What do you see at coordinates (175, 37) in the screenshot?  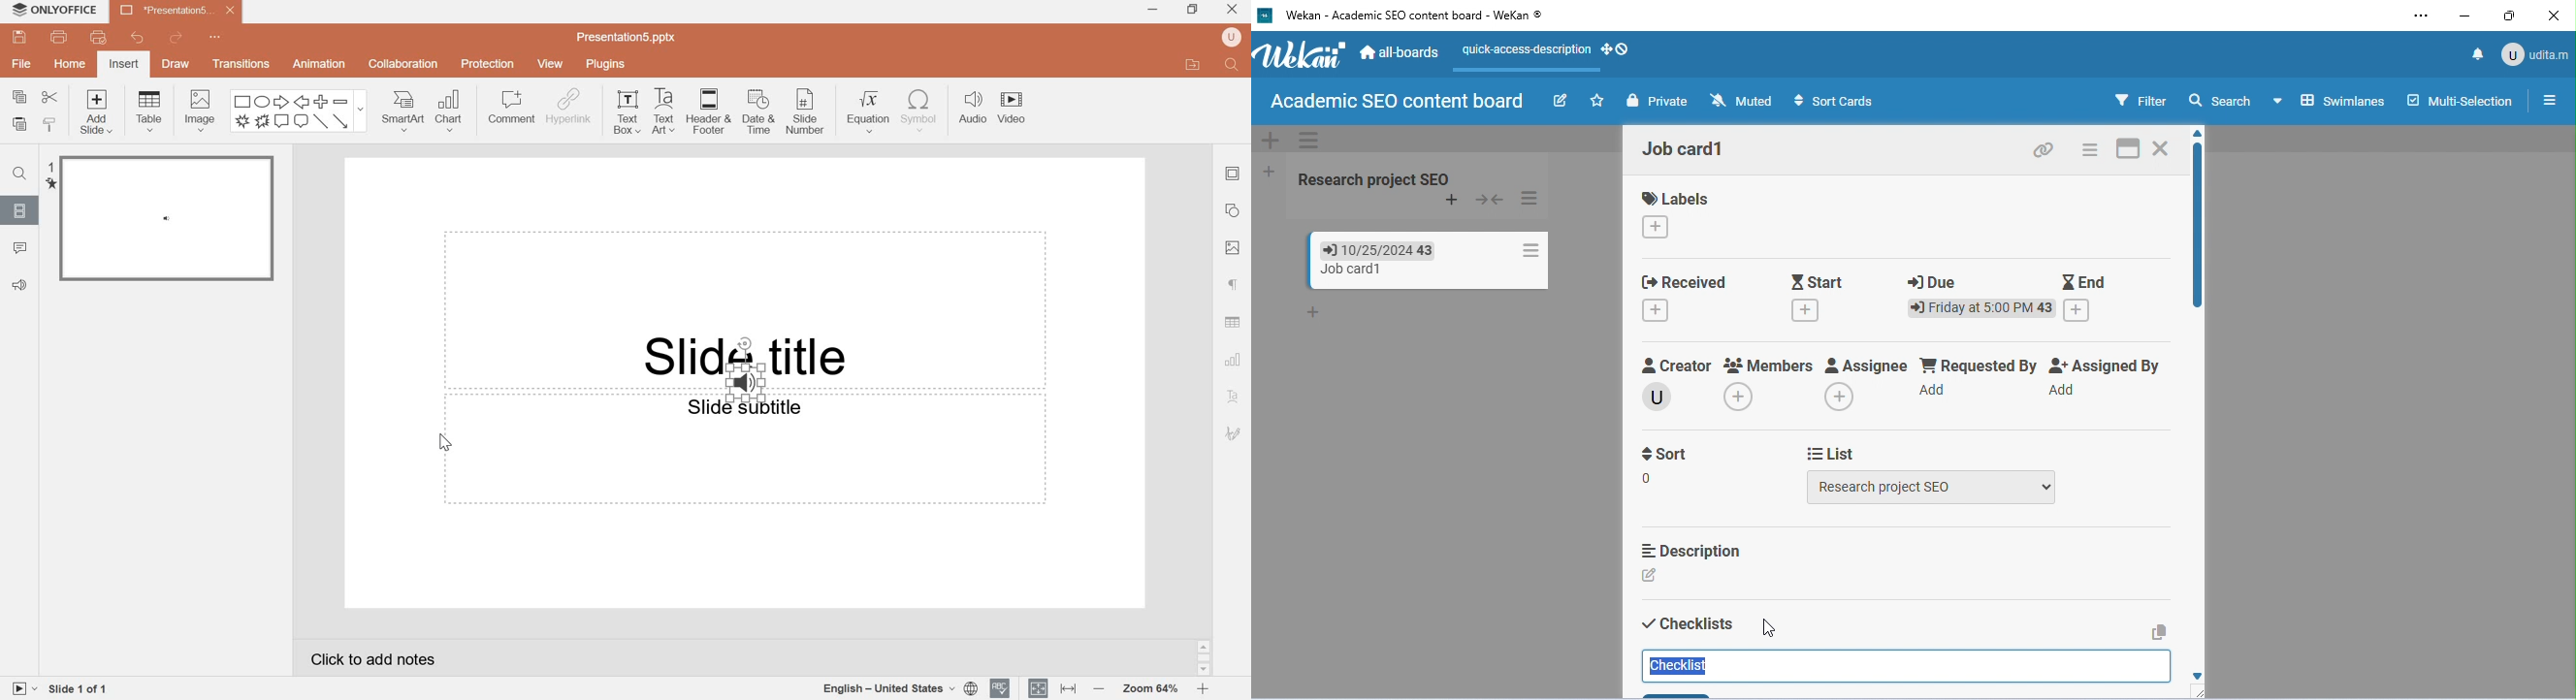 I see `redo` at bounding box center [175, 37].